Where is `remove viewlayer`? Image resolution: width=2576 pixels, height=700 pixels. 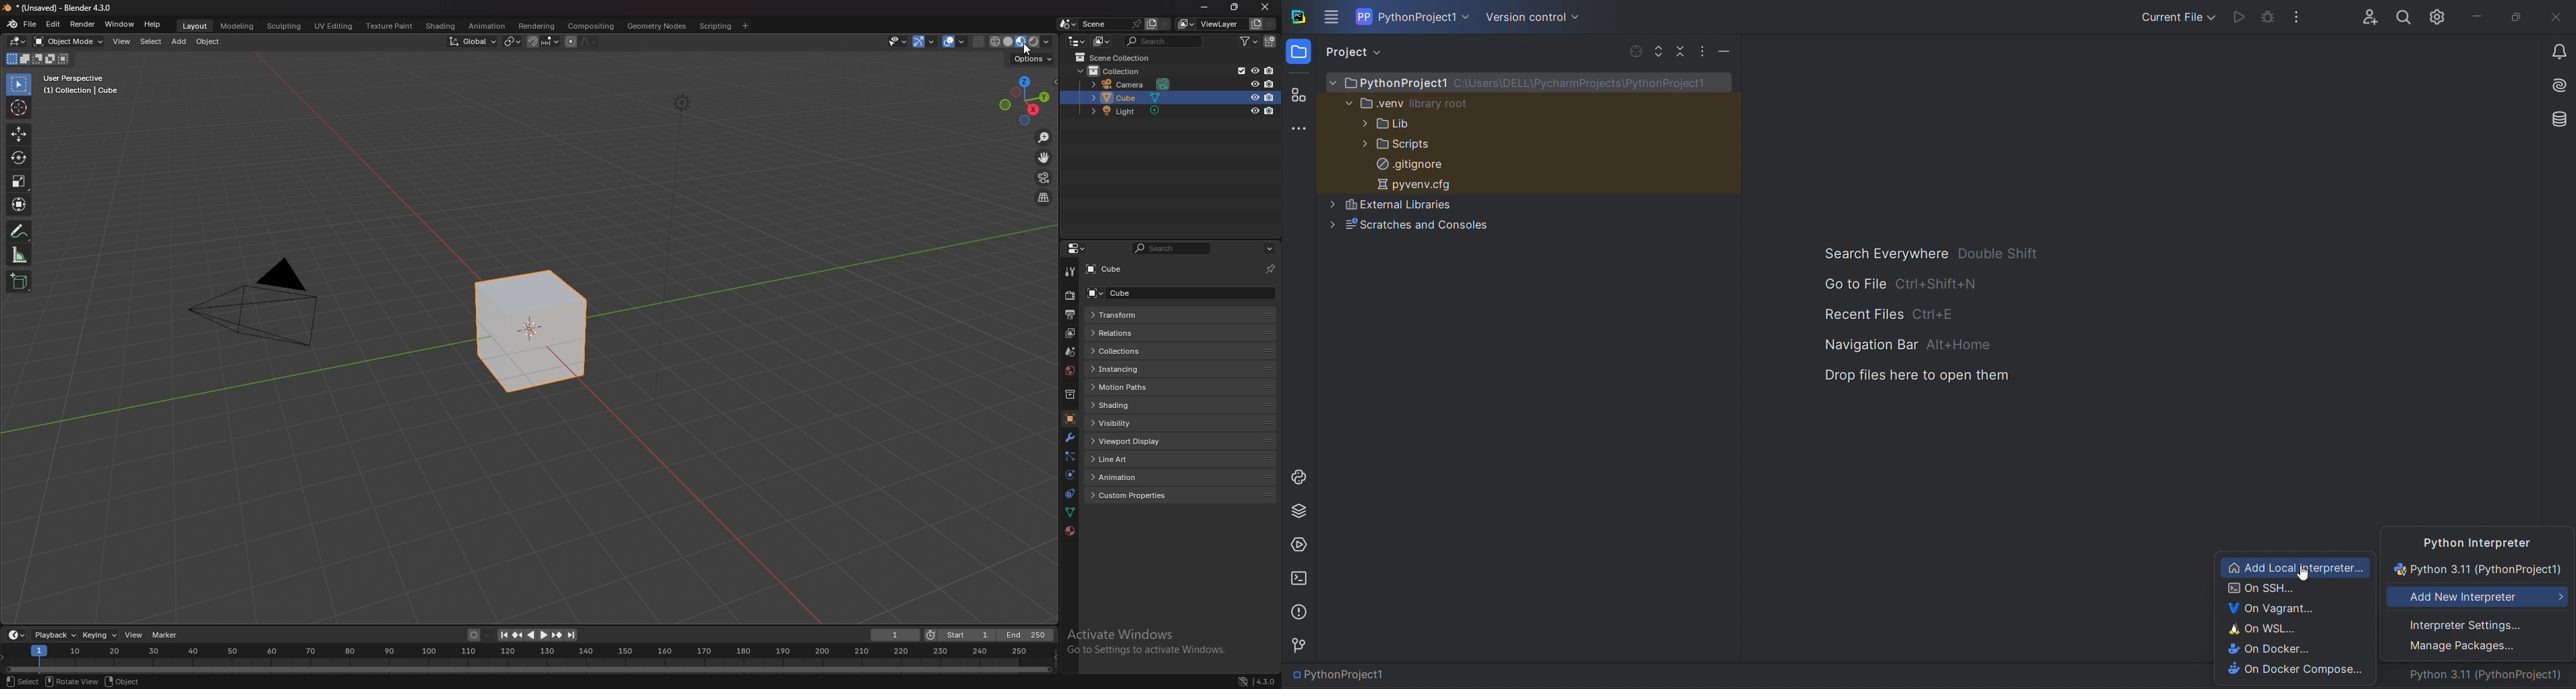
remove viewlayer is located at coordinates (1271, 24).